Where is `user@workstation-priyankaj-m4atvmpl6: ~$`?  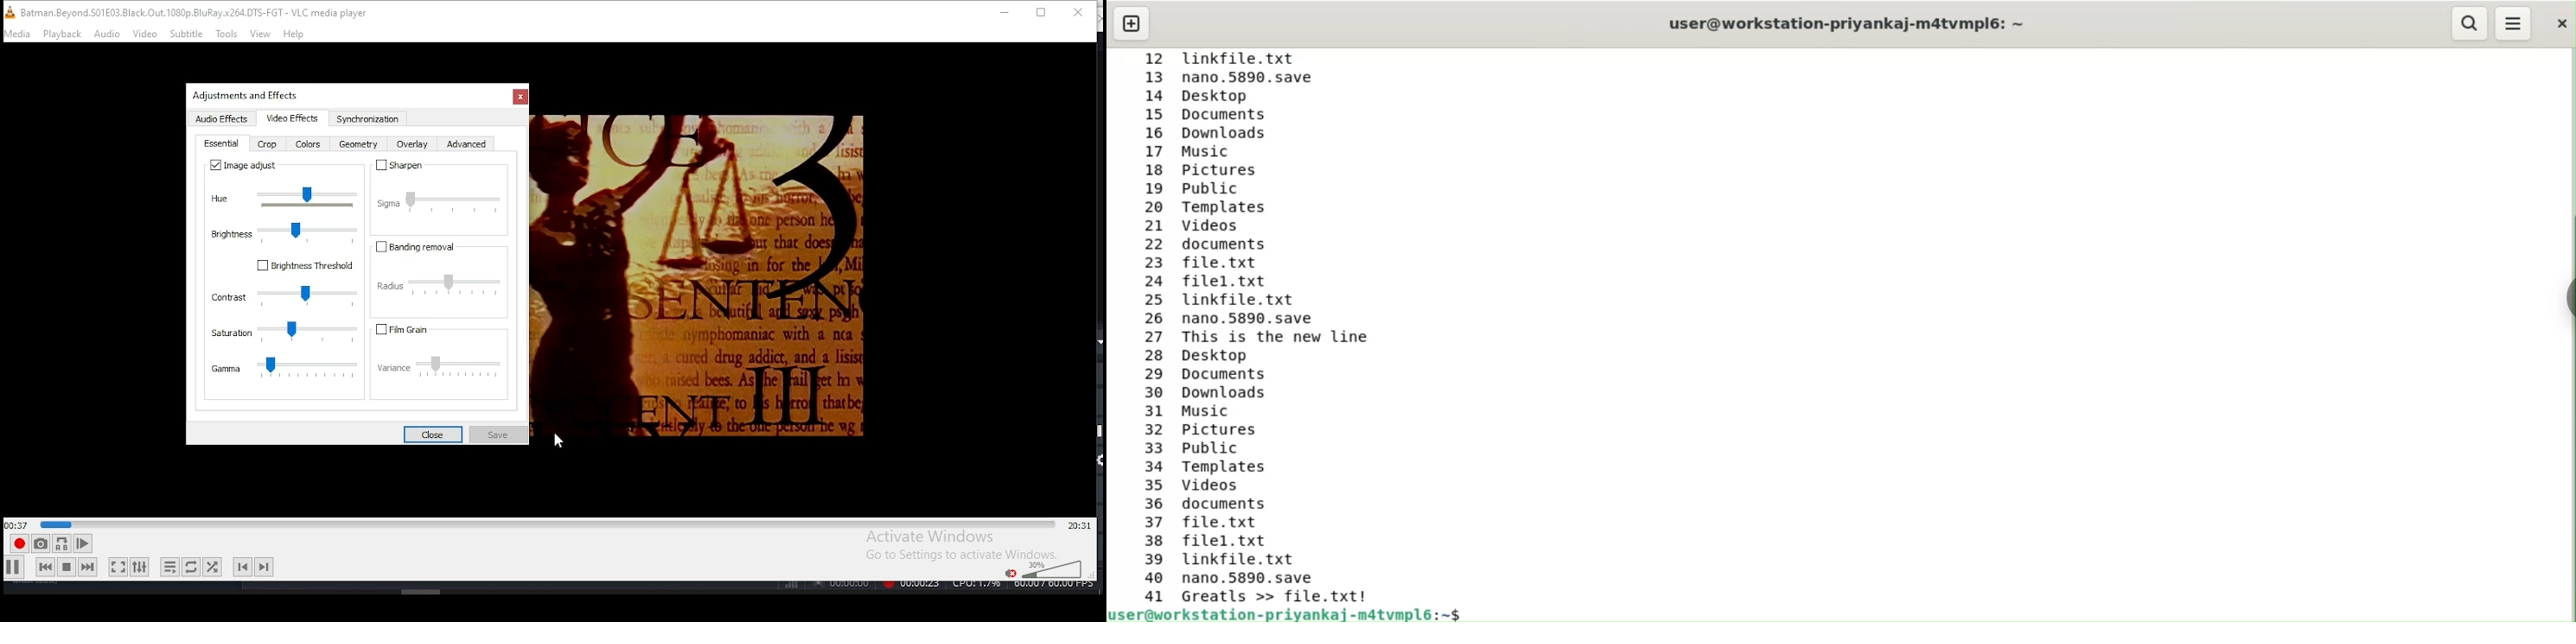 user@workstation-priyankaj-m4atvmpl6: ~$ is located at coordinates (1296, 614).